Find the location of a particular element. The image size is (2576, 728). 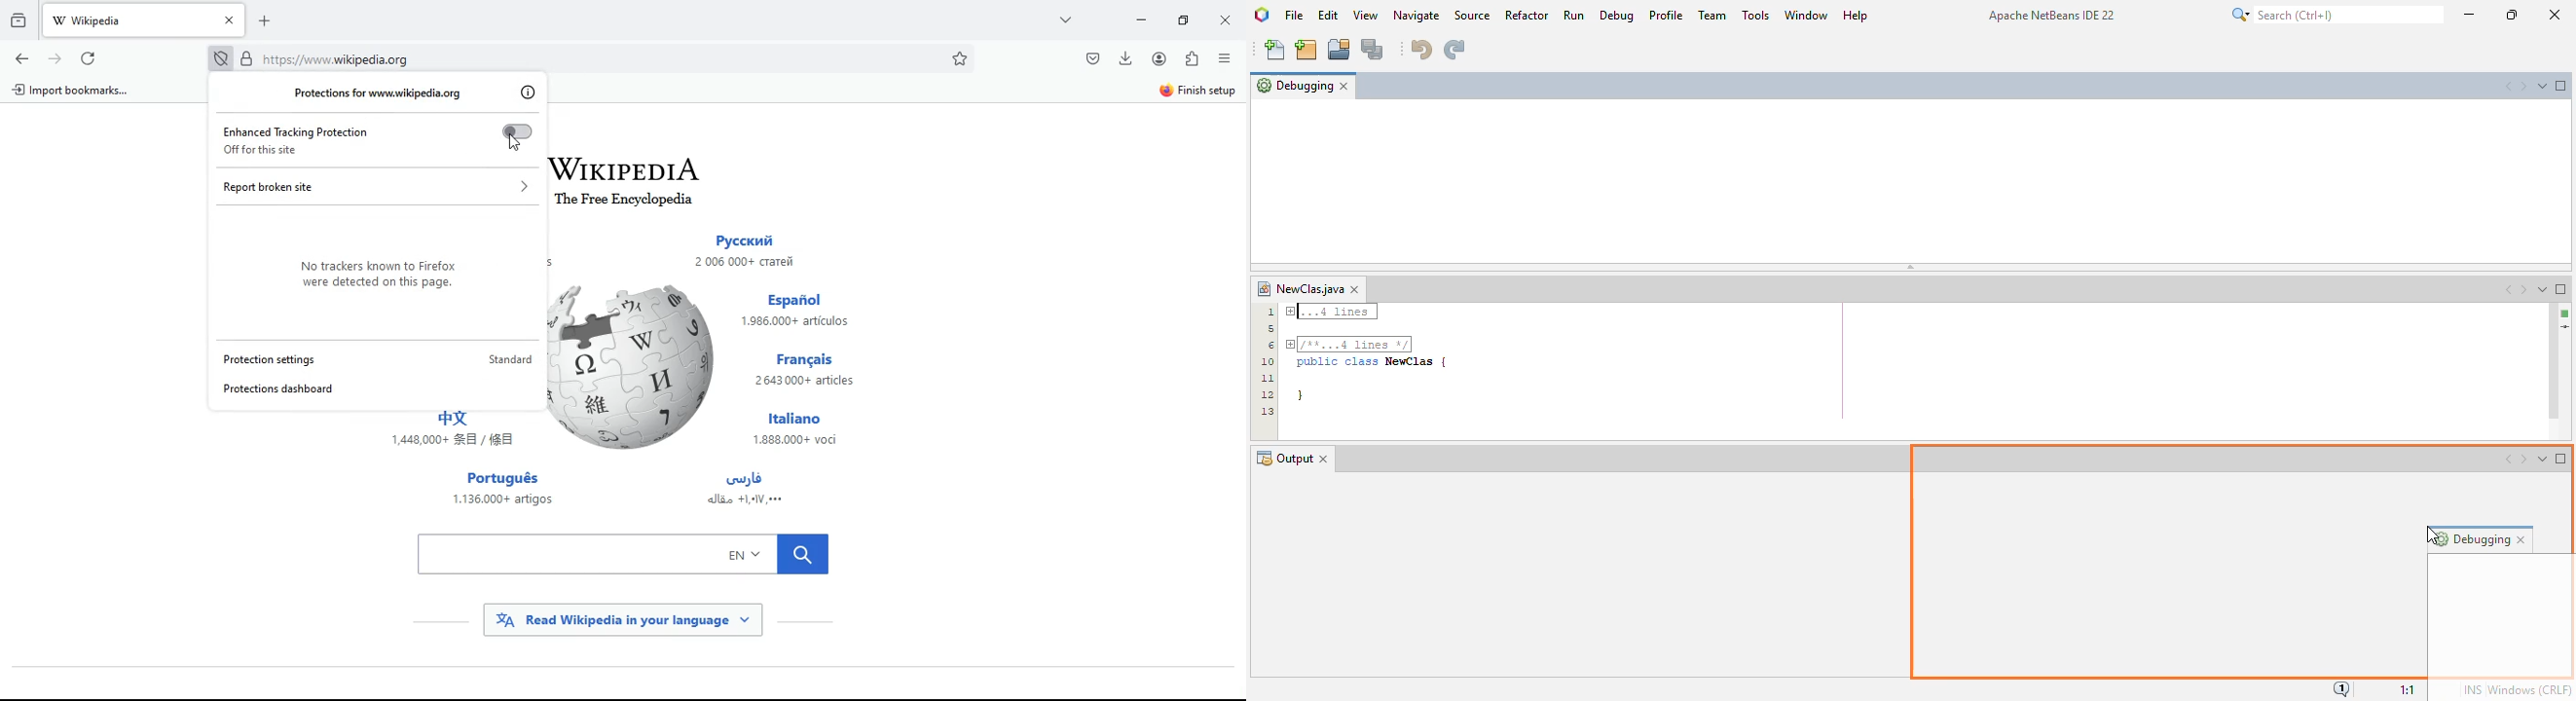

off for this site is located at coordinates (267, 152).